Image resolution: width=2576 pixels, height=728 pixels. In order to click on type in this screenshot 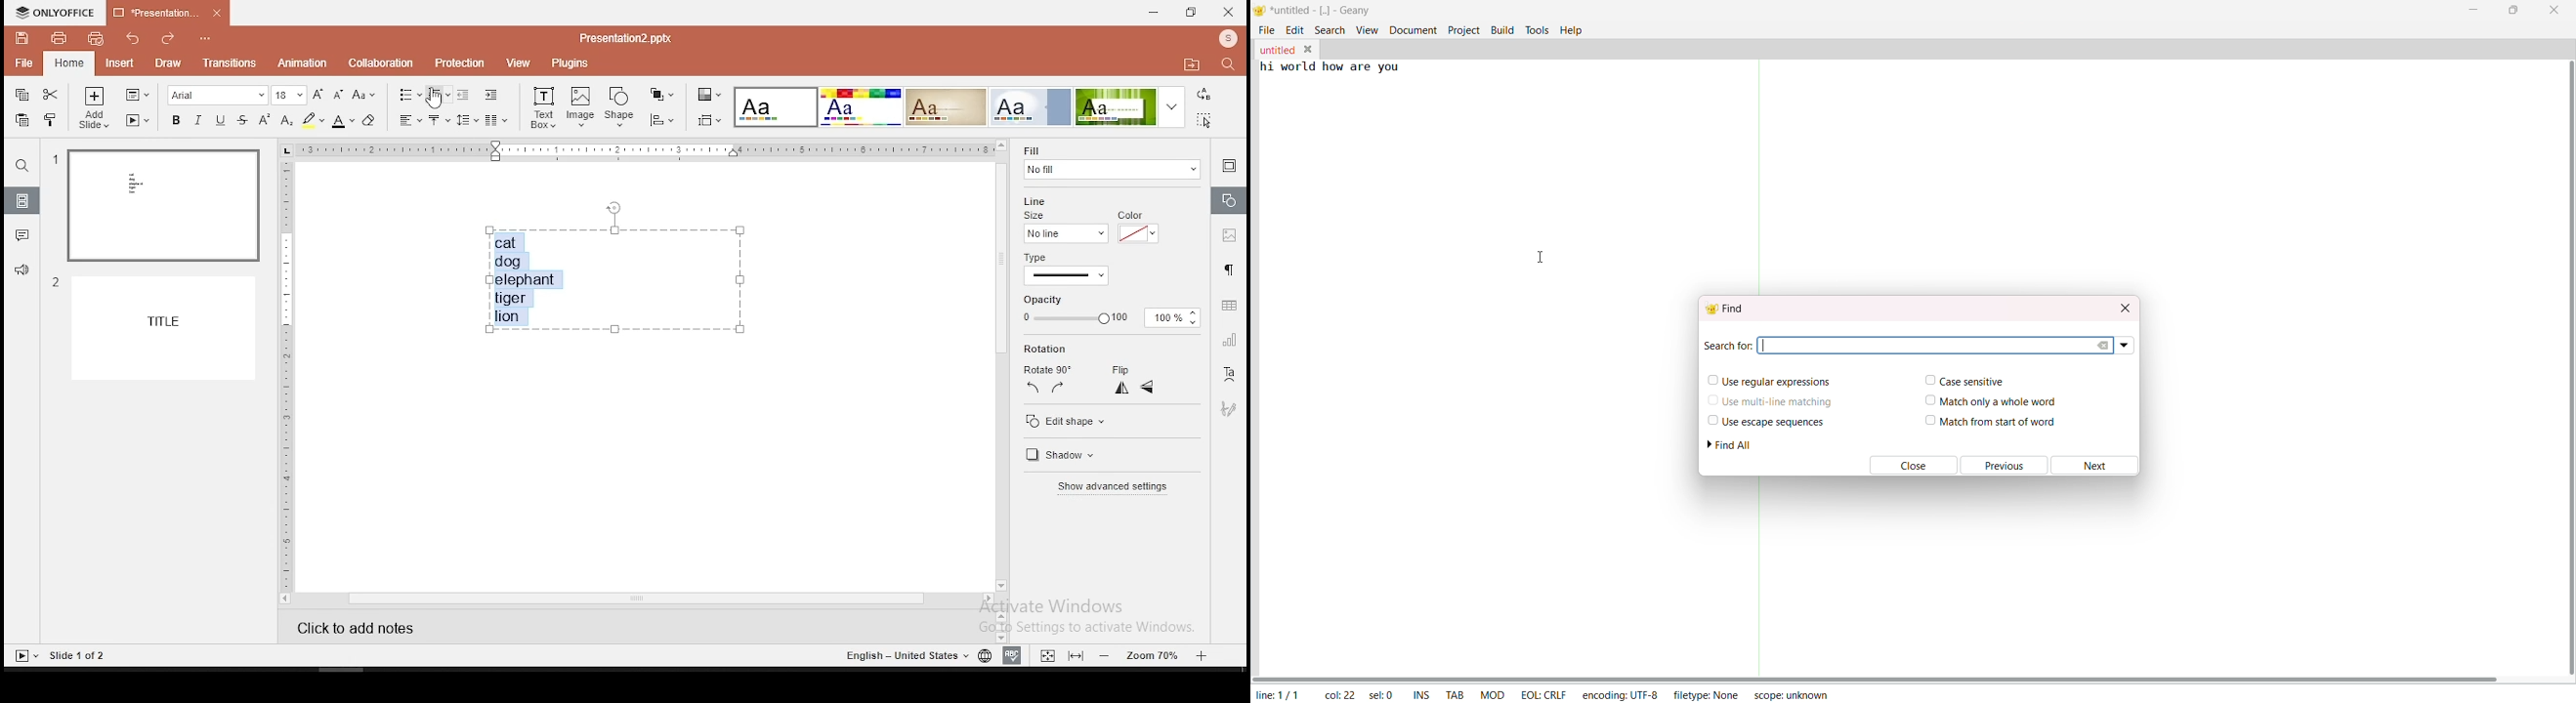, I will do `click(1094, 266)`.